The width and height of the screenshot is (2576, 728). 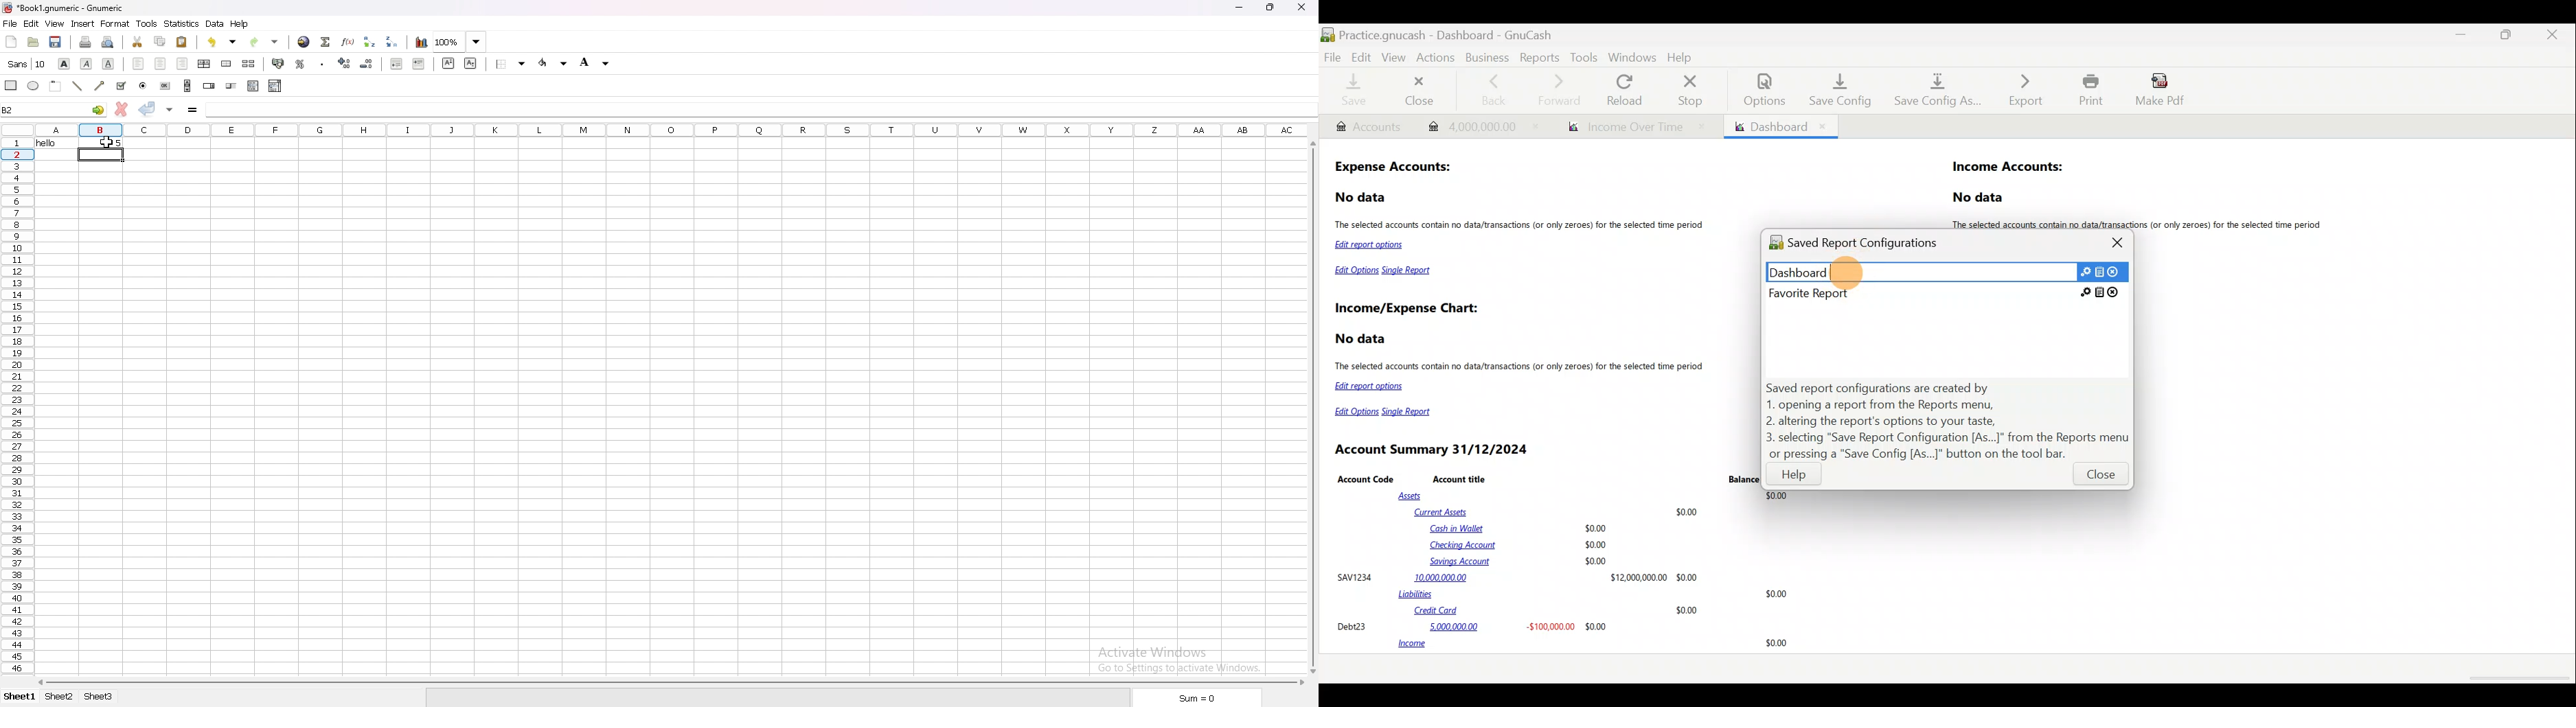 What do you see at coordinates (54, 25) in the screenshot?
I see `view` at bounding box center [54, 25].